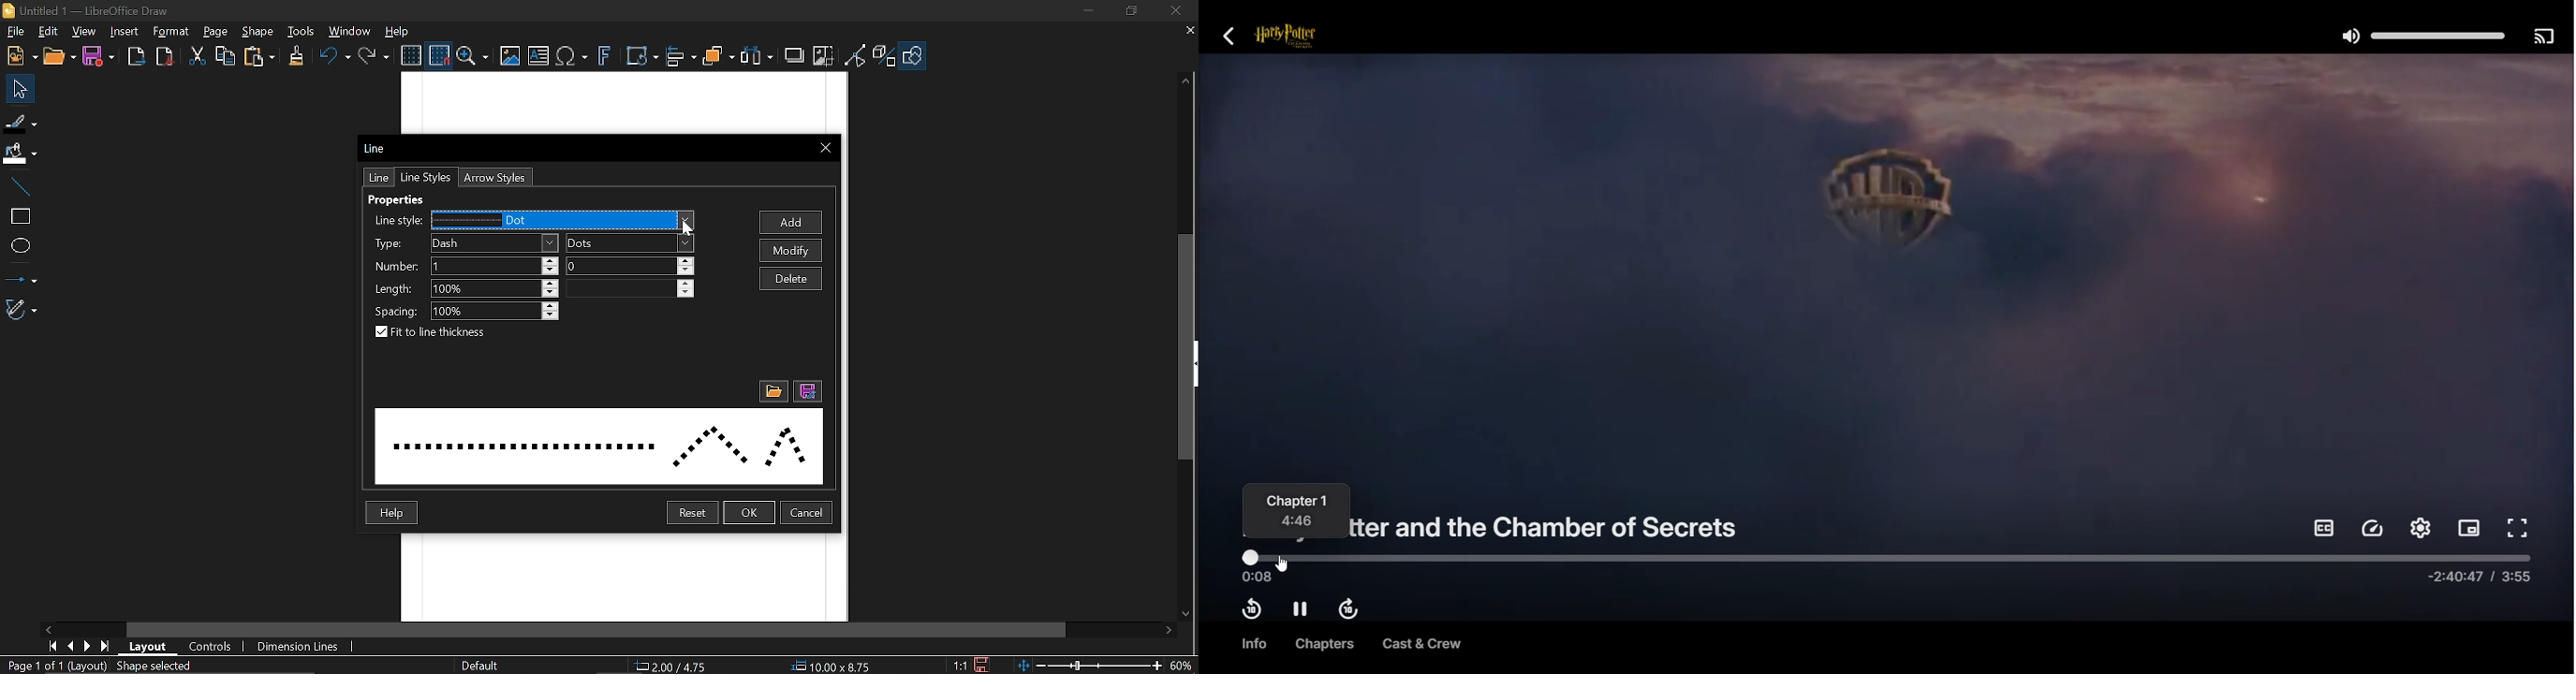 The width and height of the screenshot is (2576, 700). What do you see at coordinates (674, 667) in the screenshot?
I see `Position` at bounding box center [674, 667].